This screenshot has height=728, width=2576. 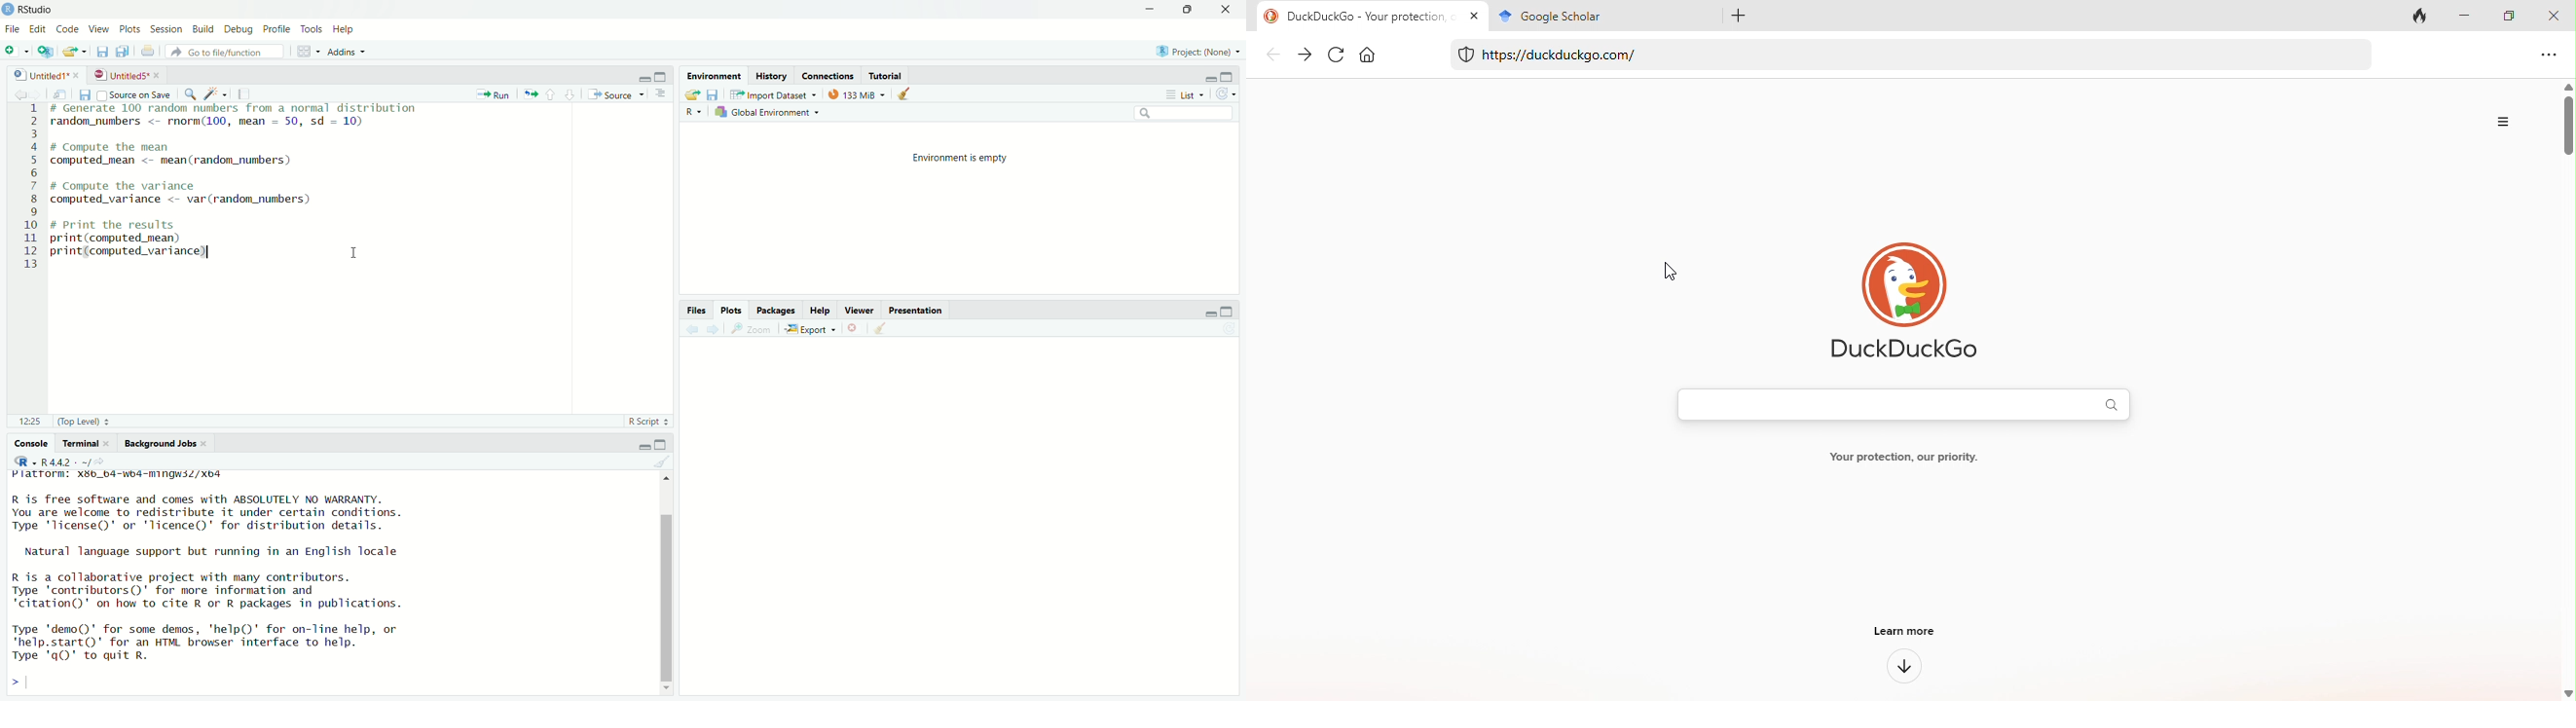 What do you see at coordinates (2567, 691) in the screenshot?
I see `move down` at bounding box center [2567, 691].